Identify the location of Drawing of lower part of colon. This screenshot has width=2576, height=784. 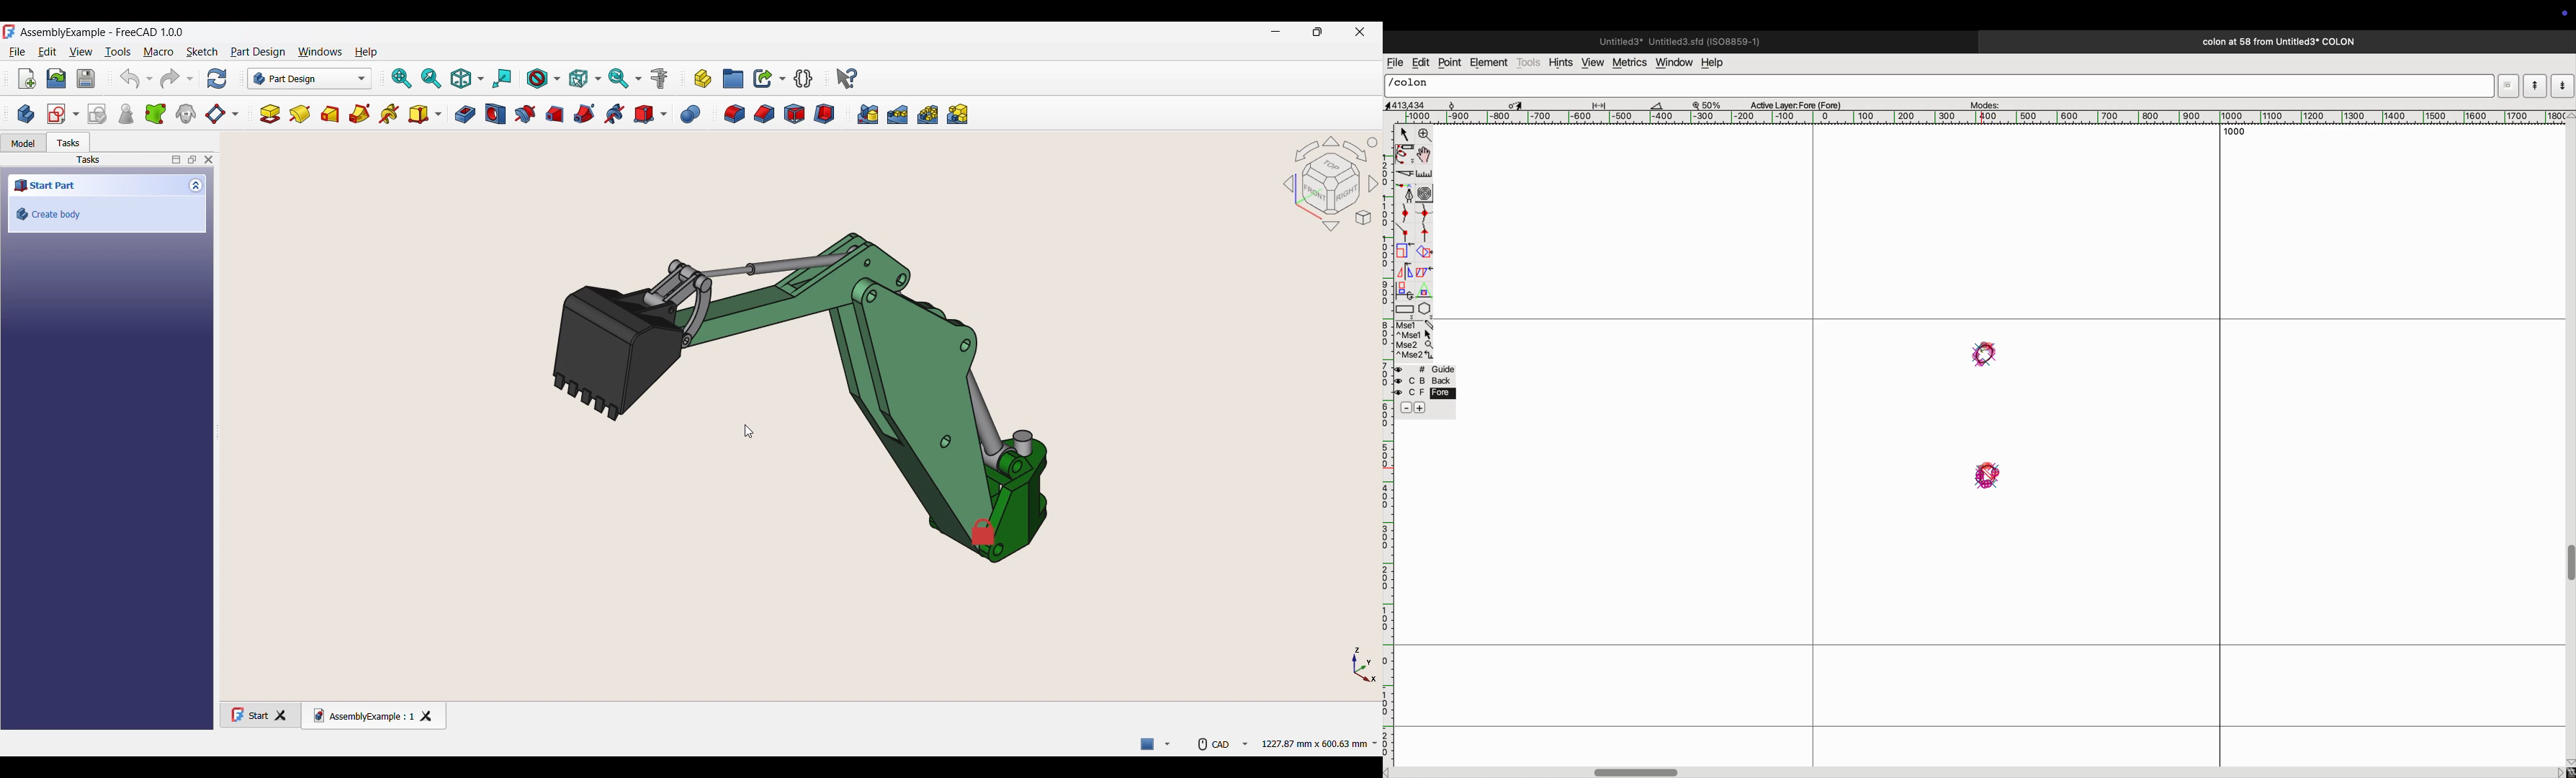
(1985, 478).